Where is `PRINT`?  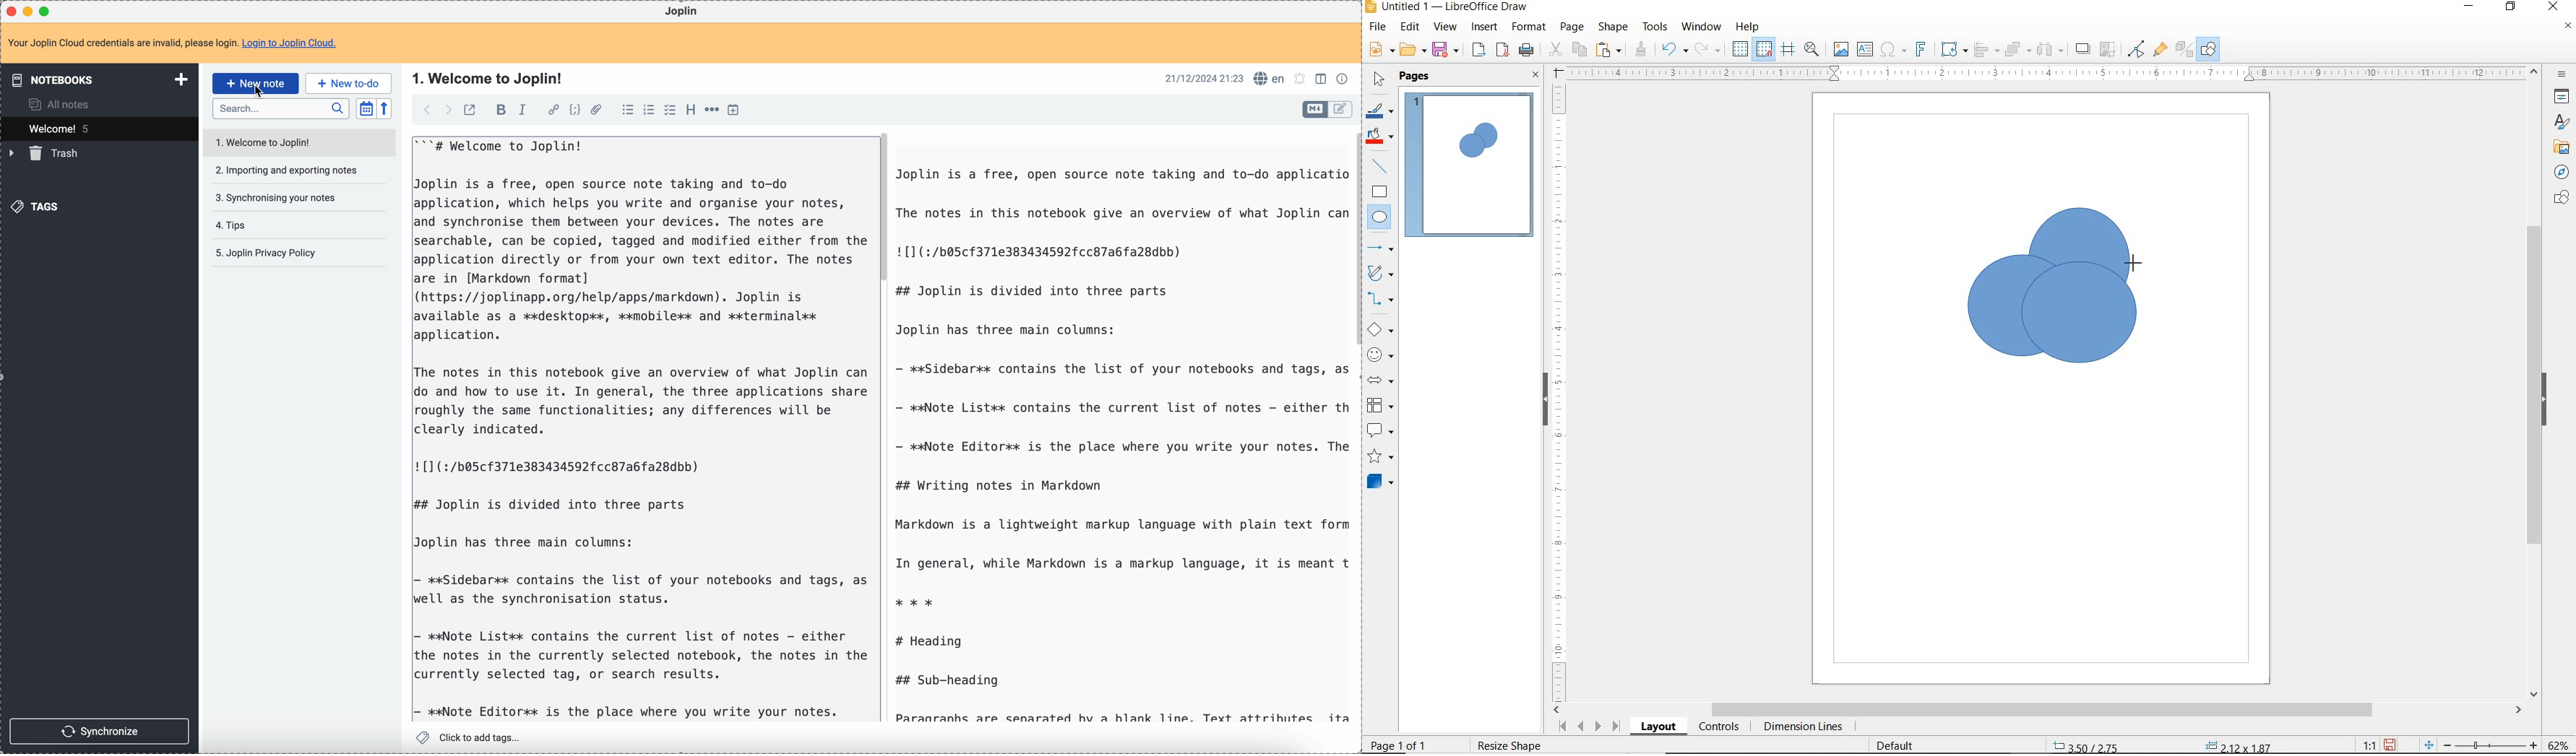
PRINT is located at coordinates (1527, 50).